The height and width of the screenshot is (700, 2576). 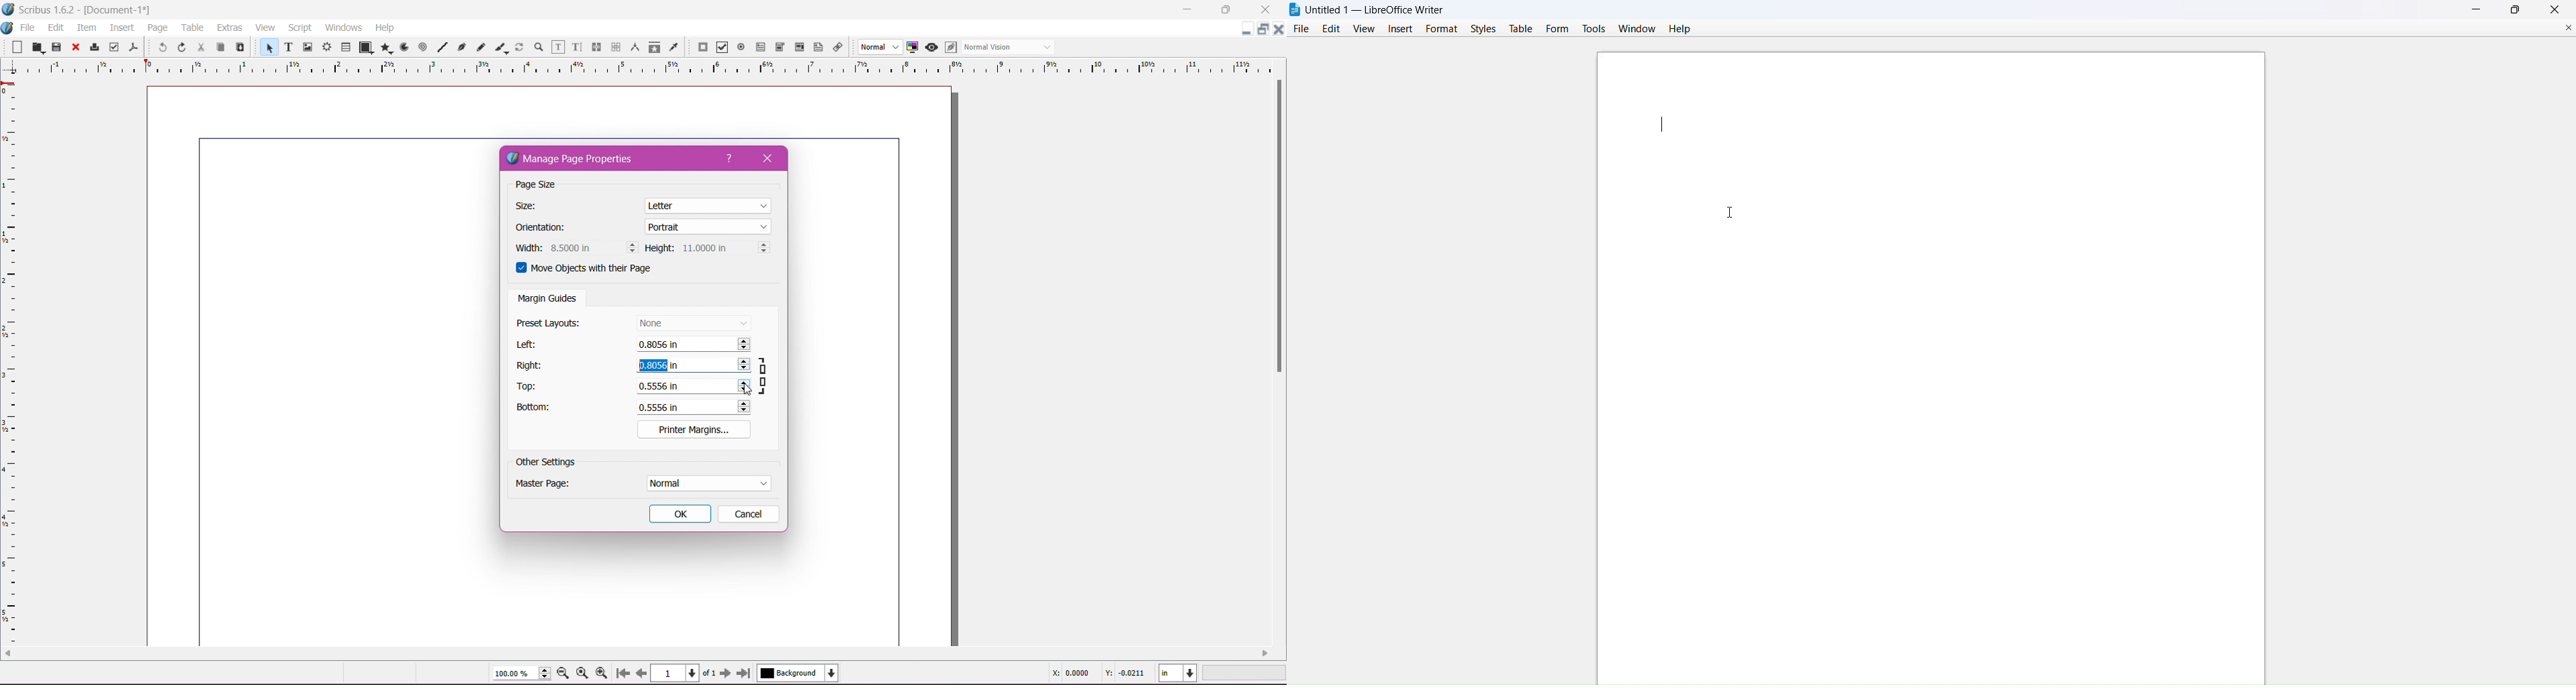 What do you see at coordinates (744, 389) in the screenshot?
I see `Cursor` at bounding box center [744, 389].